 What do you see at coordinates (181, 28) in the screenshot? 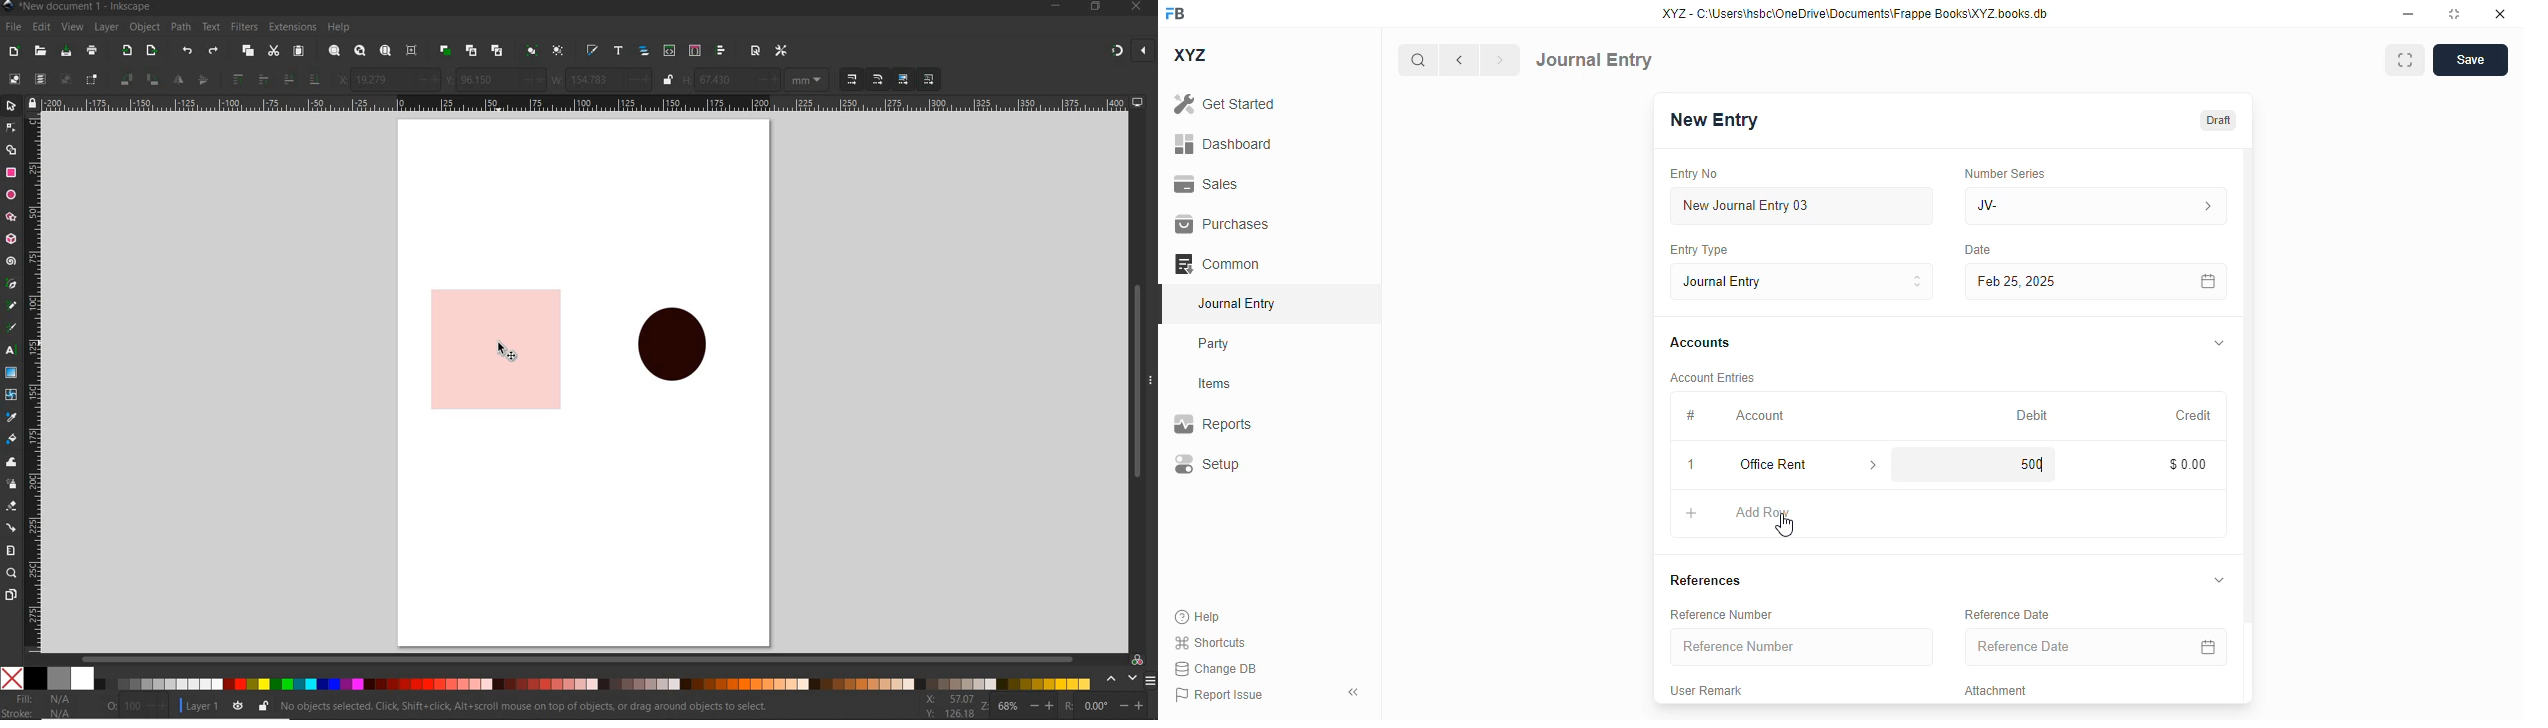
I see `path` at bounding box center [181, 28].